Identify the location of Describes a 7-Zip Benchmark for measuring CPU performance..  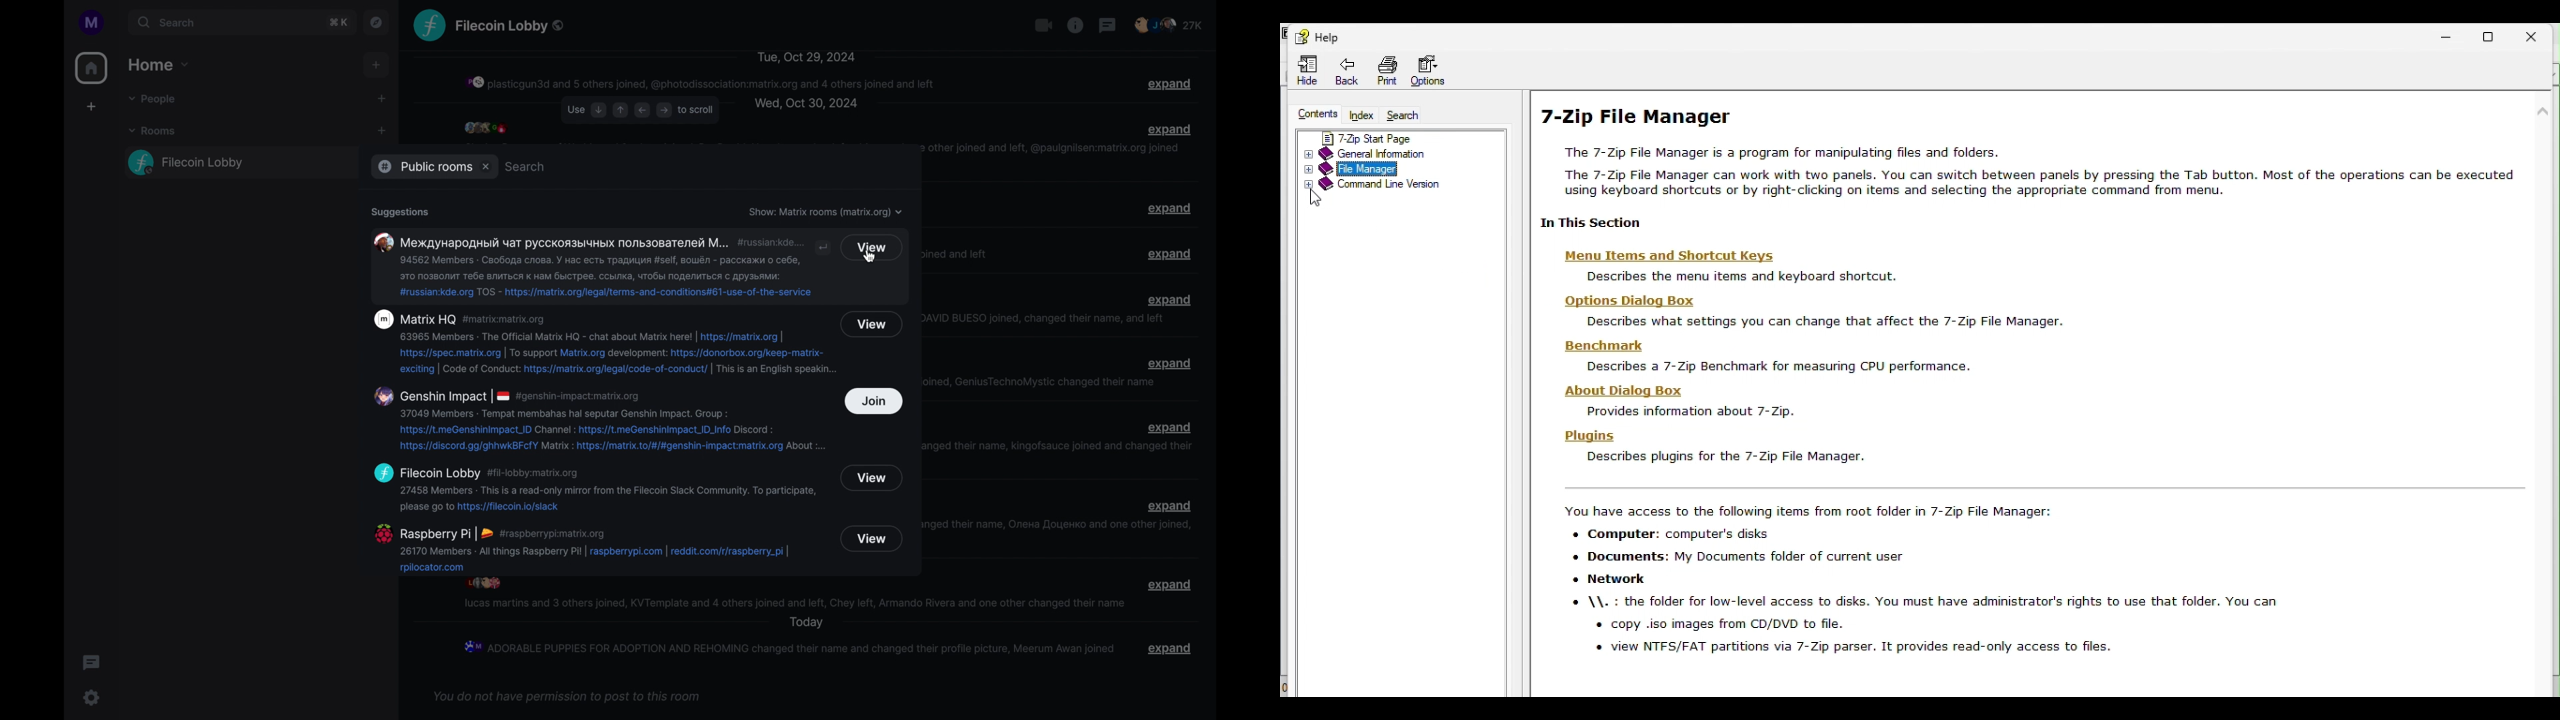
(1787, 368).